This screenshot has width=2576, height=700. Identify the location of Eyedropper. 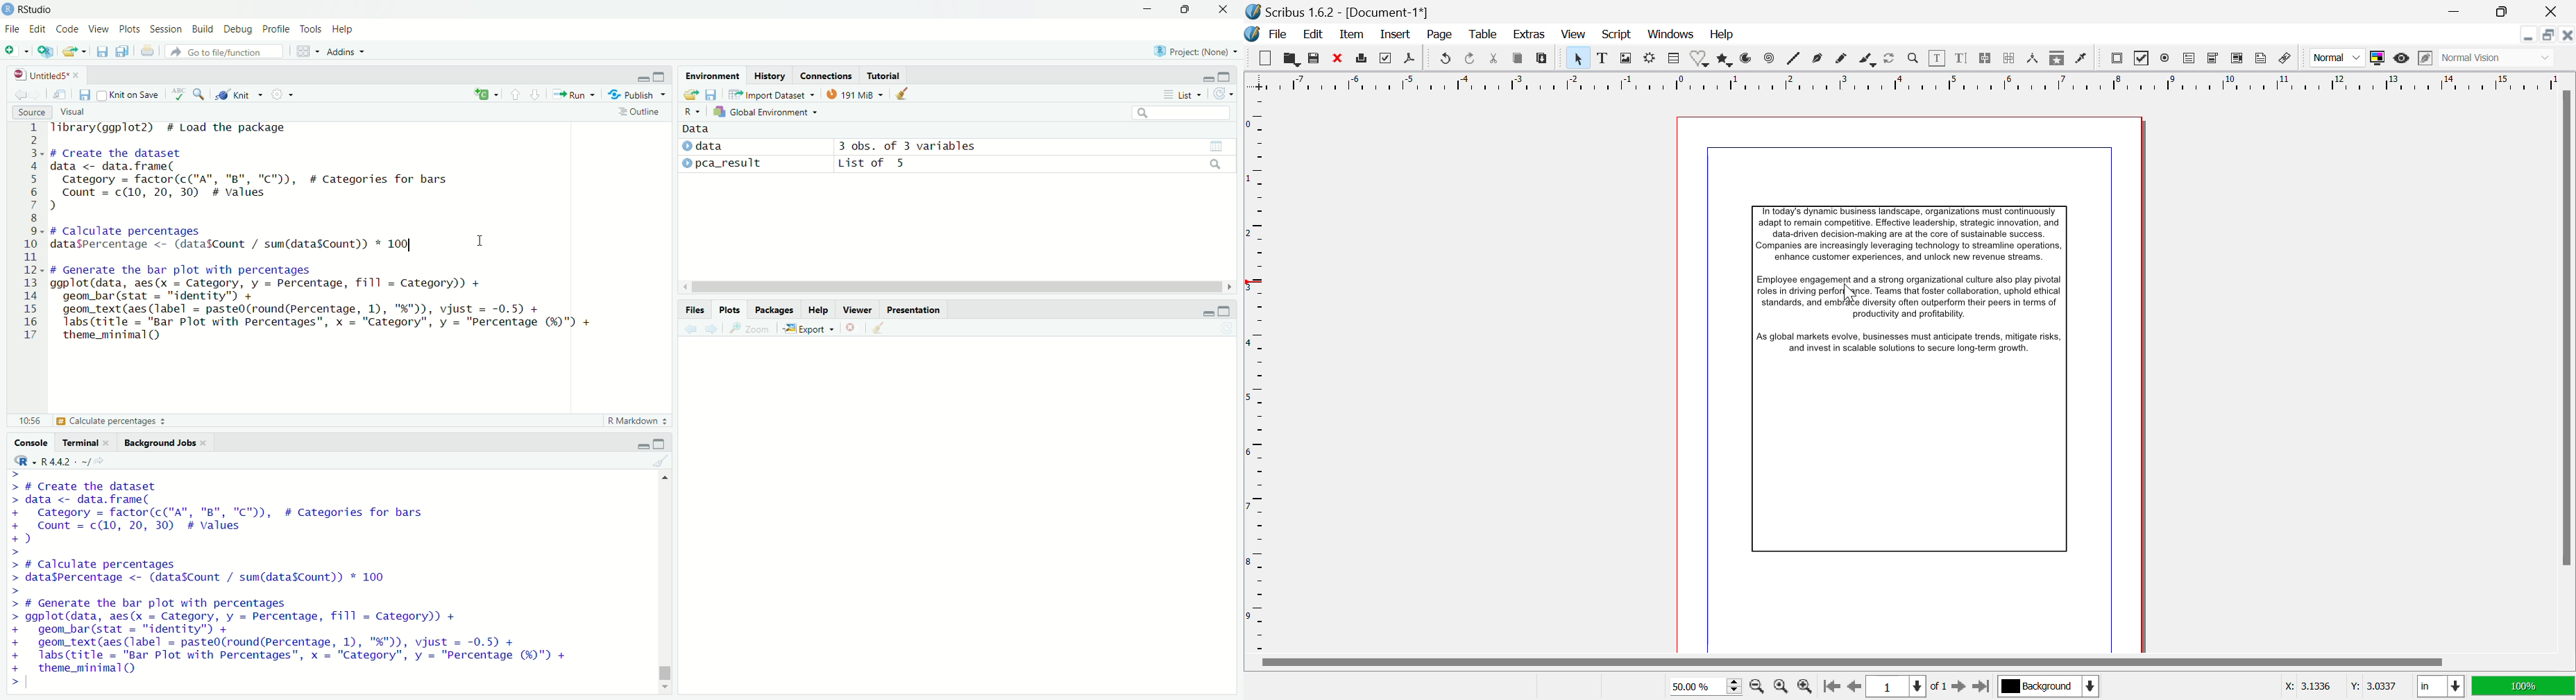
(2083, 60).